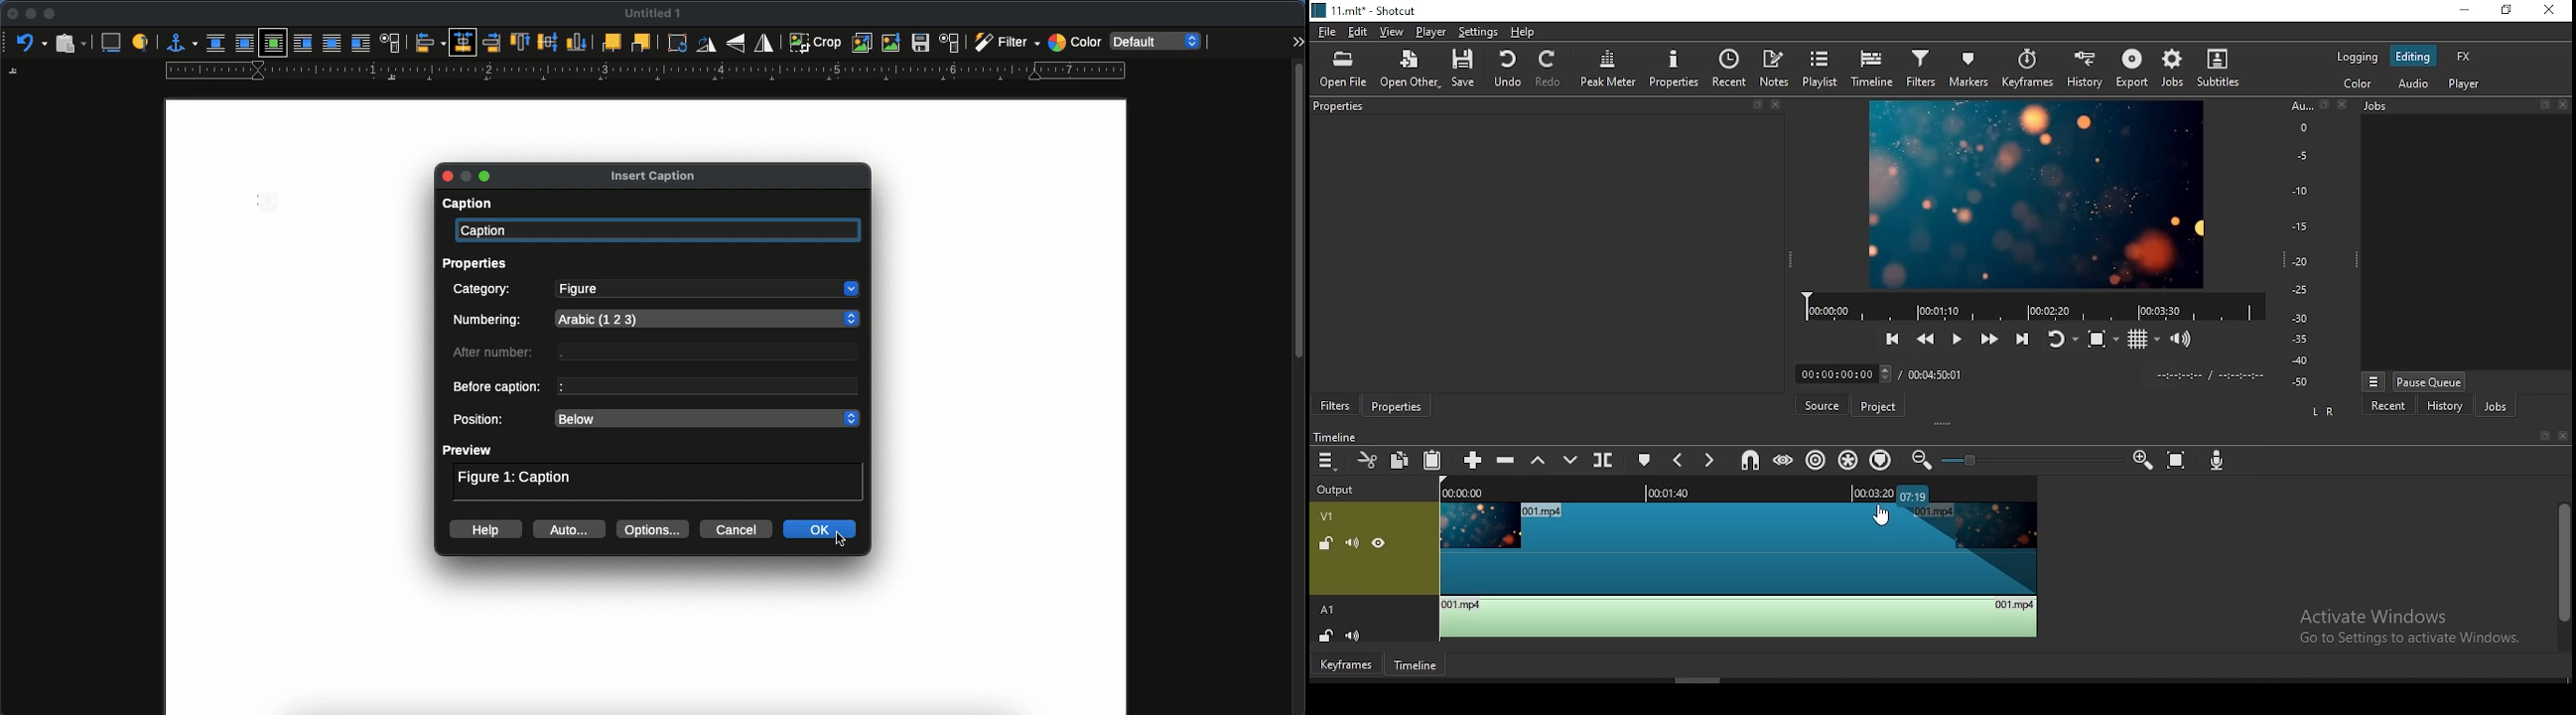 Image resolution: width=2576 pixels, height=728 pixels. Describe the element at coordinates (1749, 459) in the screenshot. I see `snap` at that location.